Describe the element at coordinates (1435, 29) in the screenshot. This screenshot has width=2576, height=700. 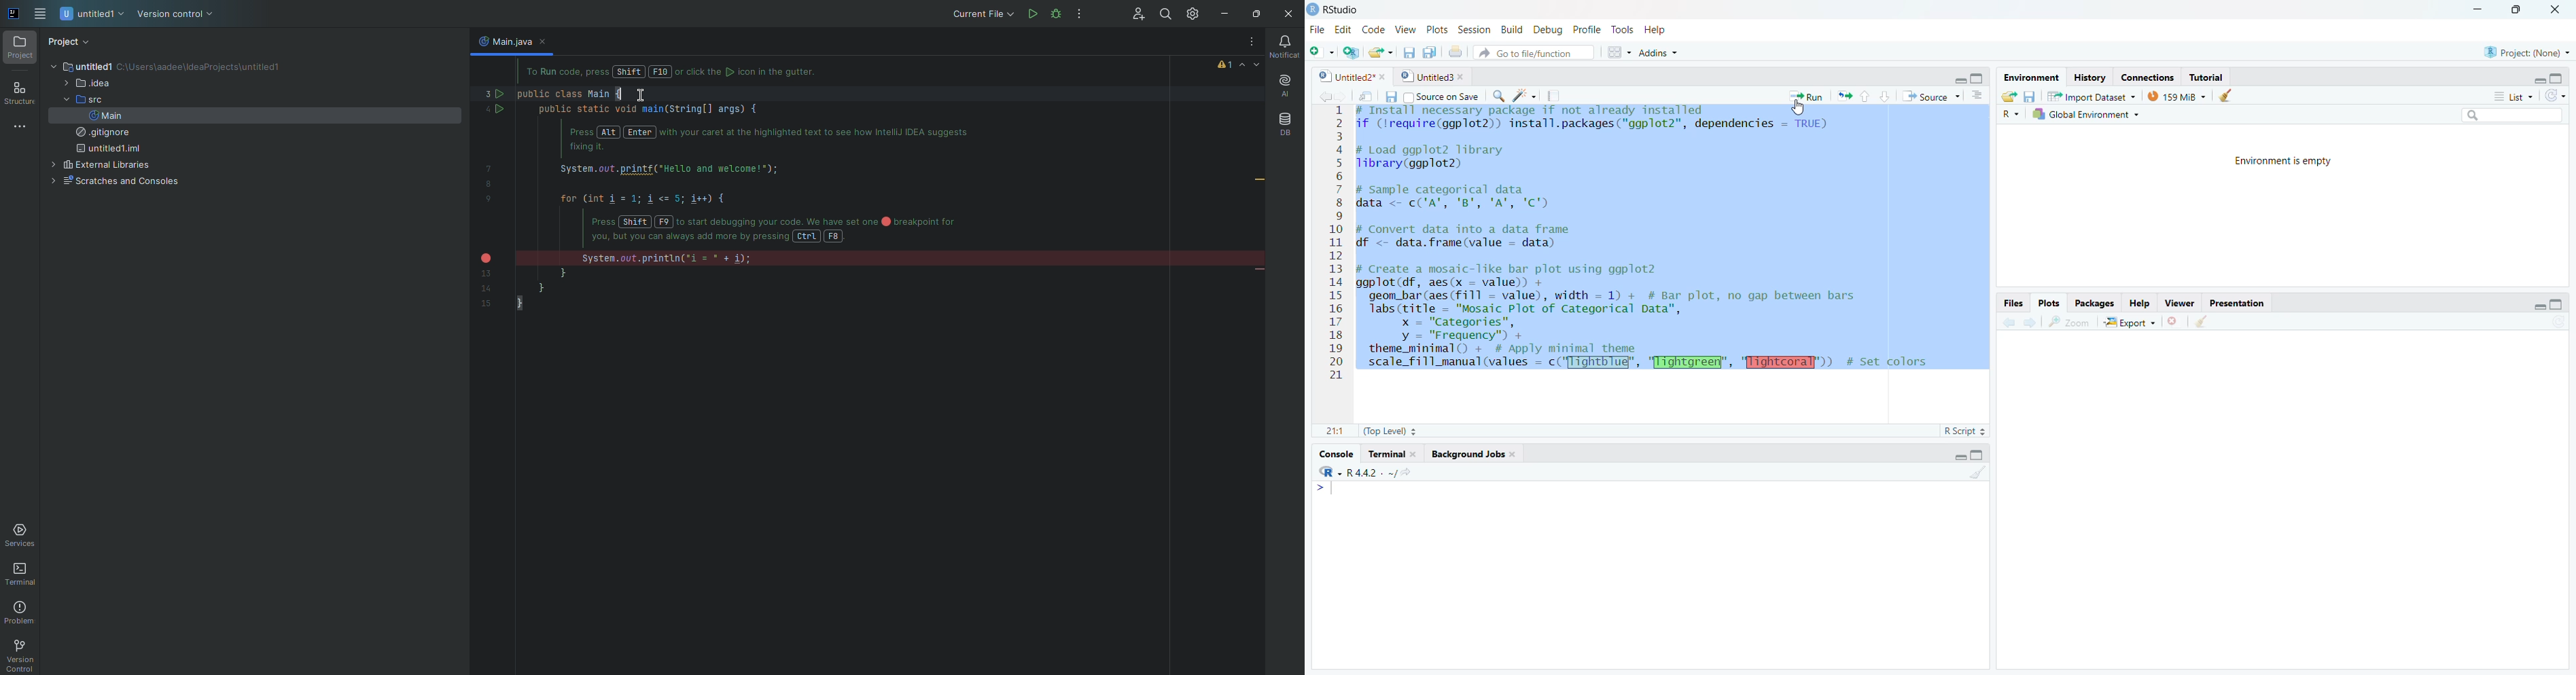
I see `Plots` at that location.